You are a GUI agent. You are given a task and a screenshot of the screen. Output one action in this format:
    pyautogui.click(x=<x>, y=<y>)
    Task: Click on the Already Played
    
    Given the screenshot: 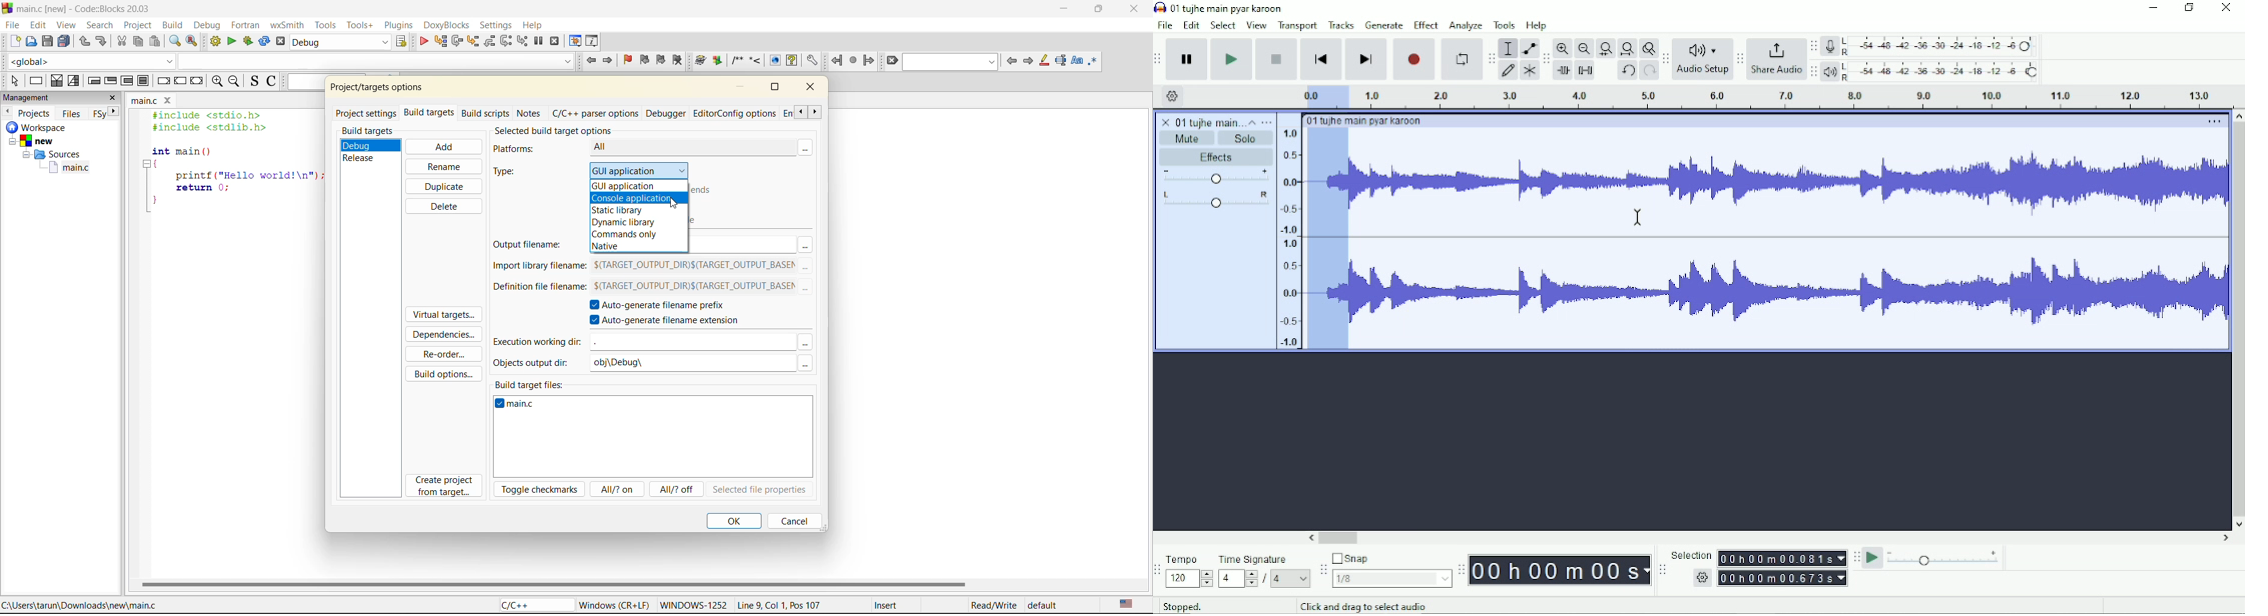 What is the action you would take?
    pyautogui.click(x=1322, y=96)
    